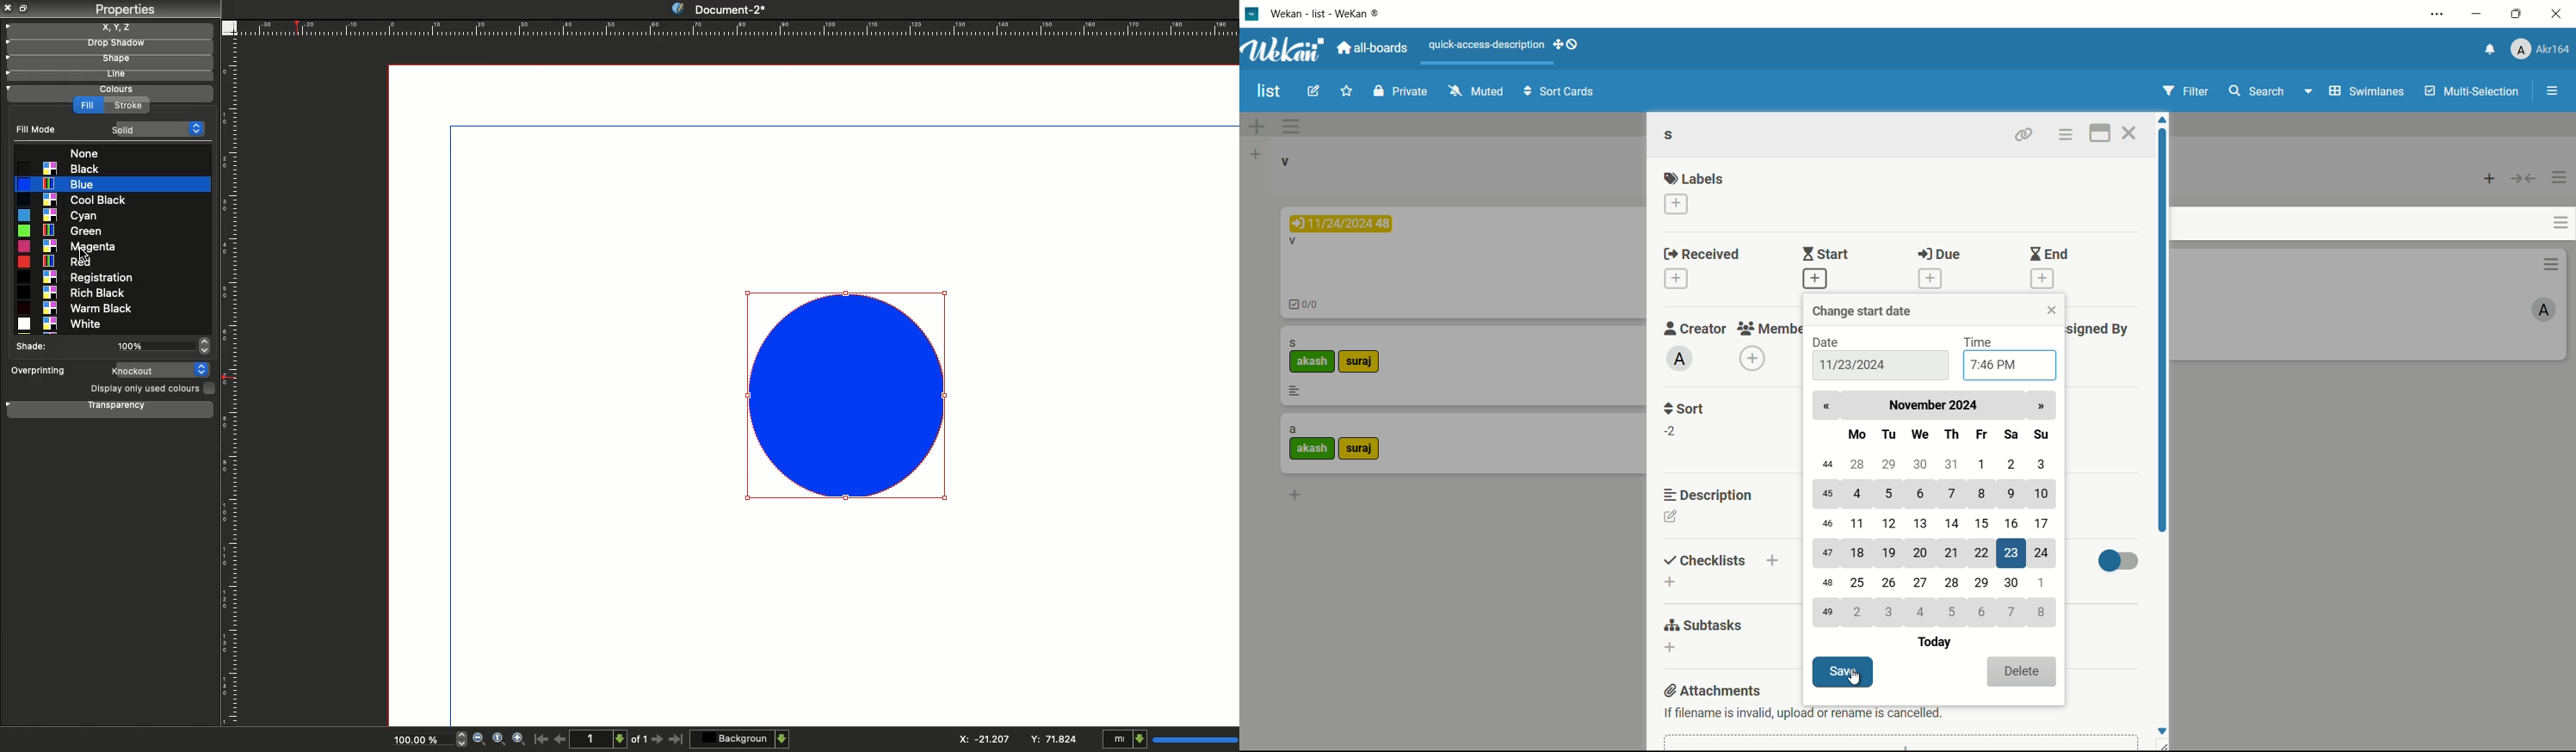 Image resolution: width=2576 pixels, height=756 pixels. I want to click on time, so click(1980, 344).